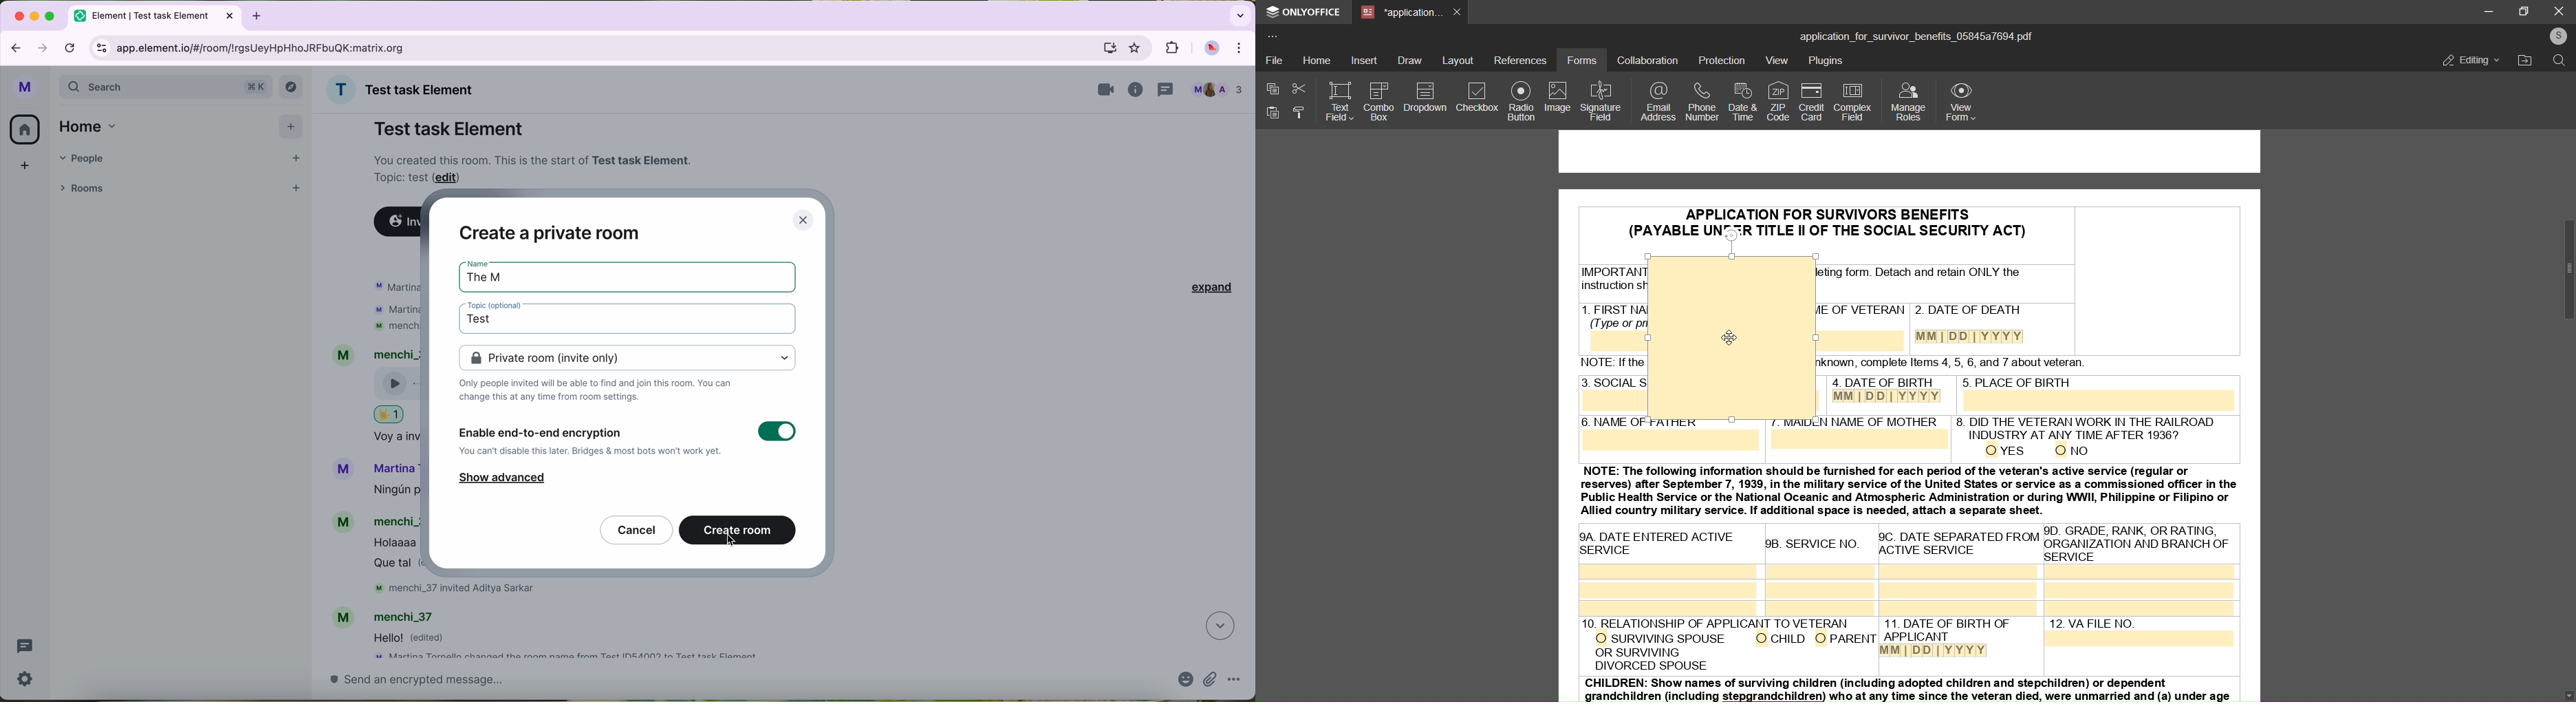  Describe the element at coordinates (24, 648) in the screenshot. I see `threads` at that location.